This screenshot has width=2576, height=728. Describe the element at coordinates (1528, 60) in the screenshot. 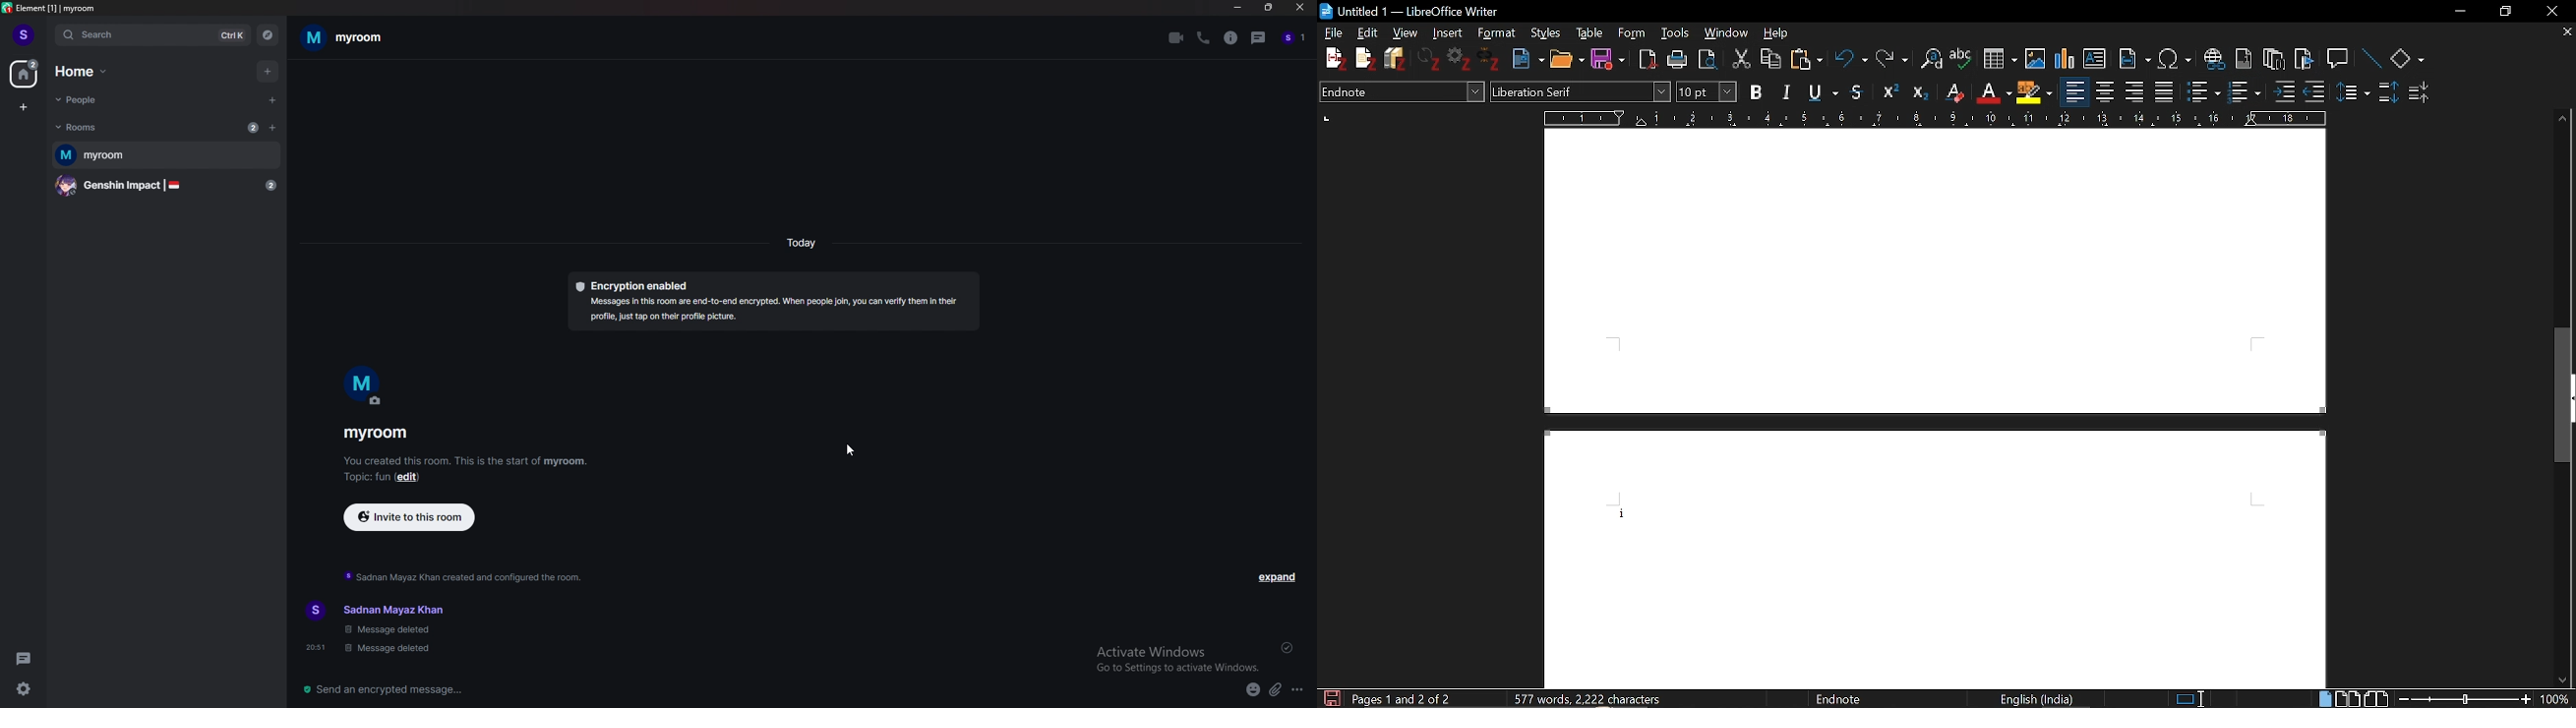

I see `New` at that location.